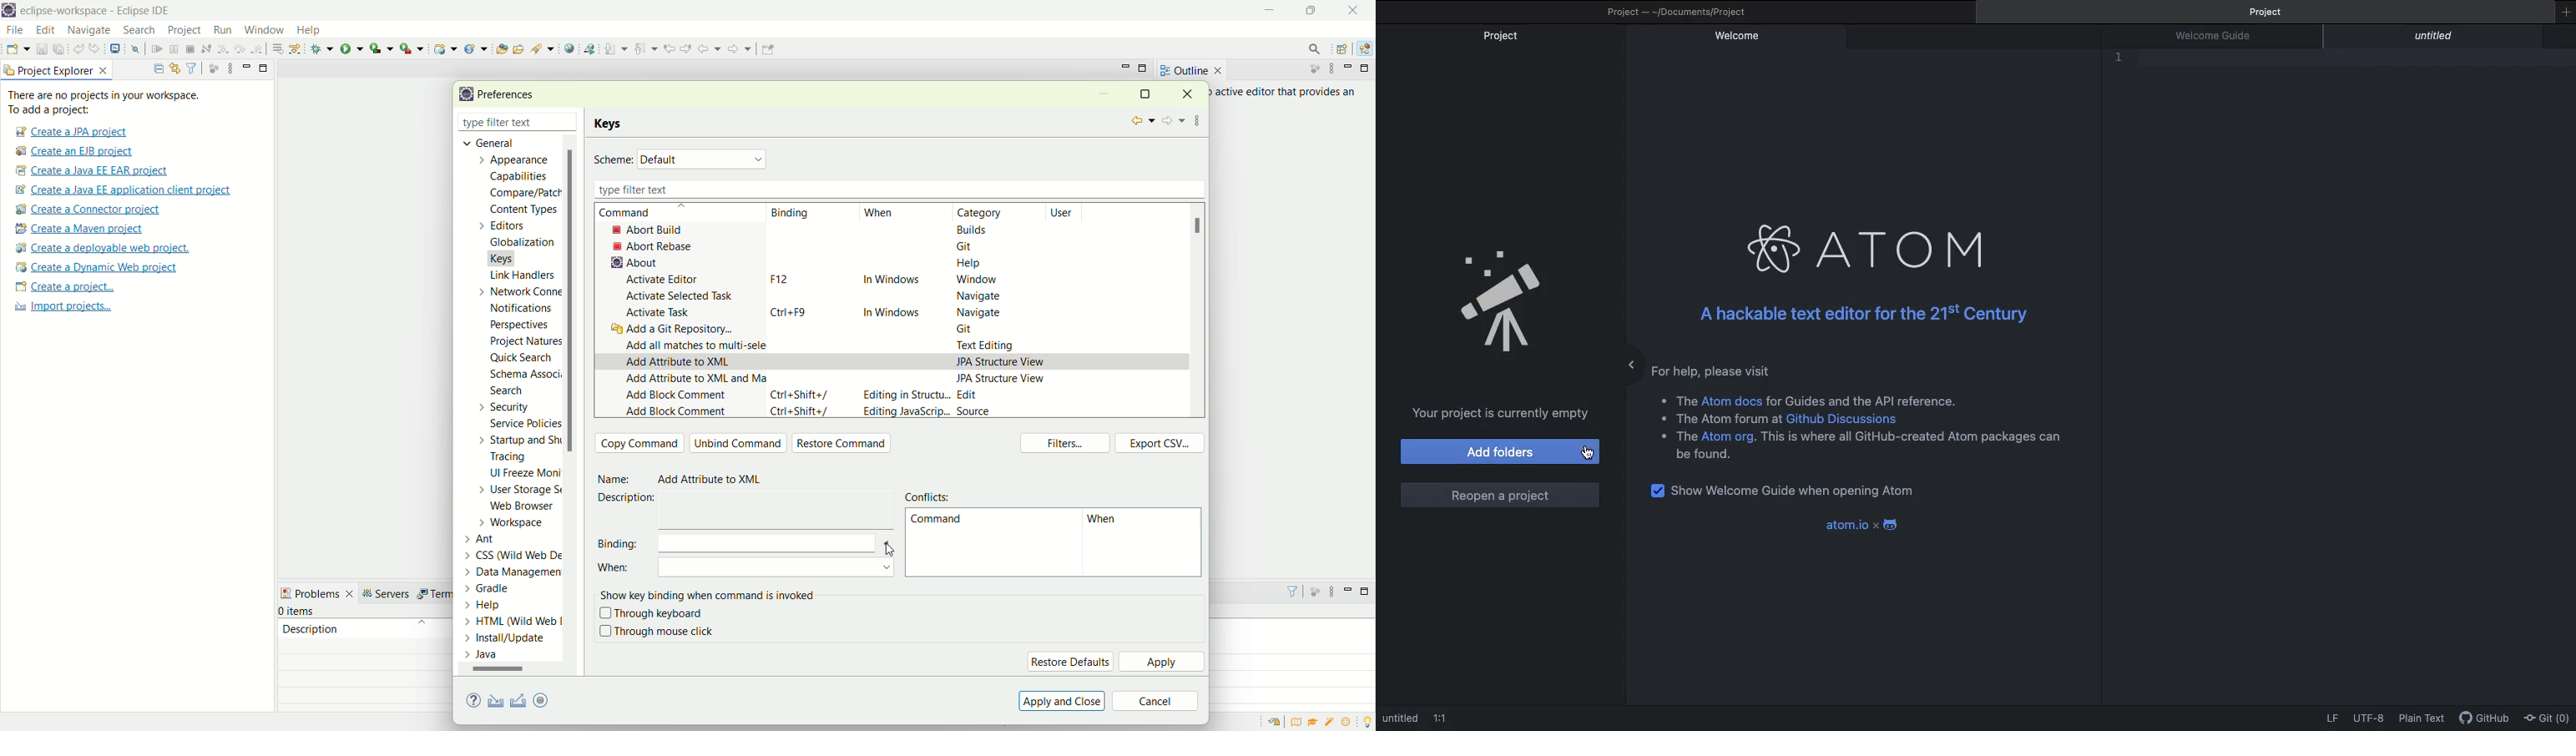 The image size is (2576, 756). What do you see at coordinates (221, 29) in the screenshot?
I see `run` at bounding box center [221, 29].